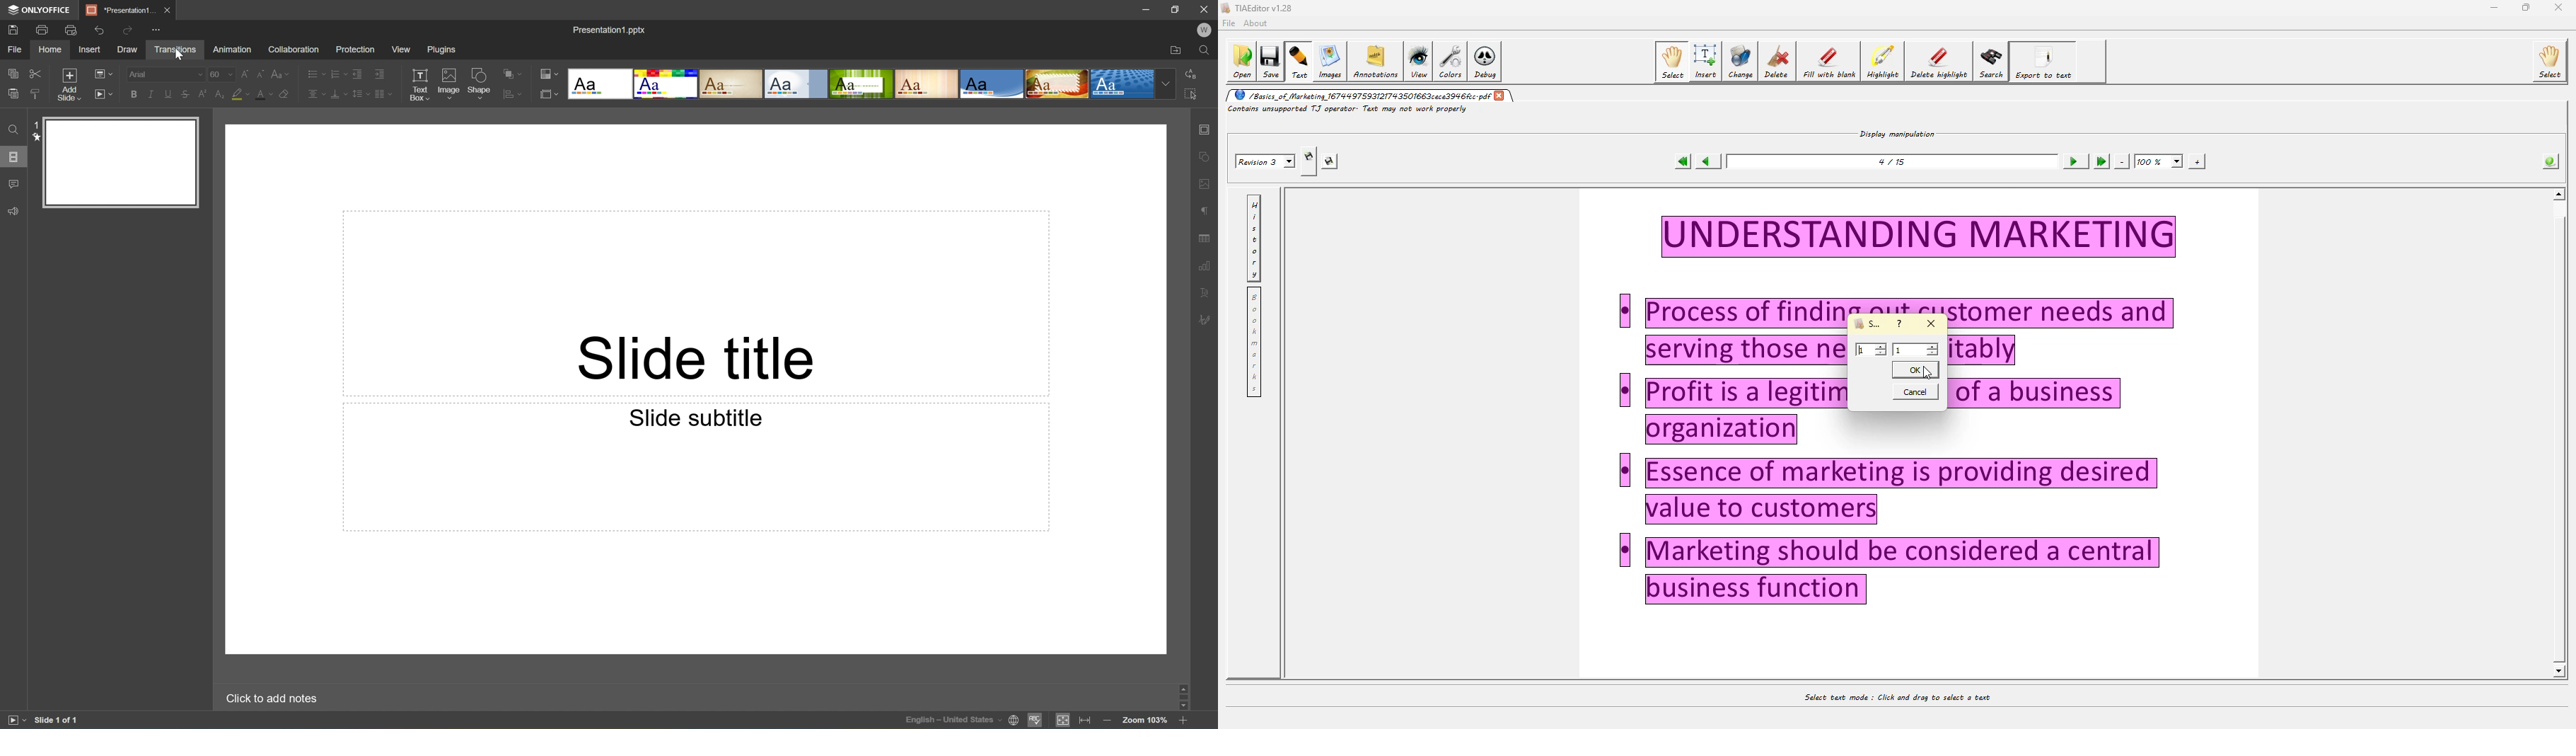 Image resolution: width=2576 pixels, height=756 pixels. I want to click on Save, so click(12, 30).